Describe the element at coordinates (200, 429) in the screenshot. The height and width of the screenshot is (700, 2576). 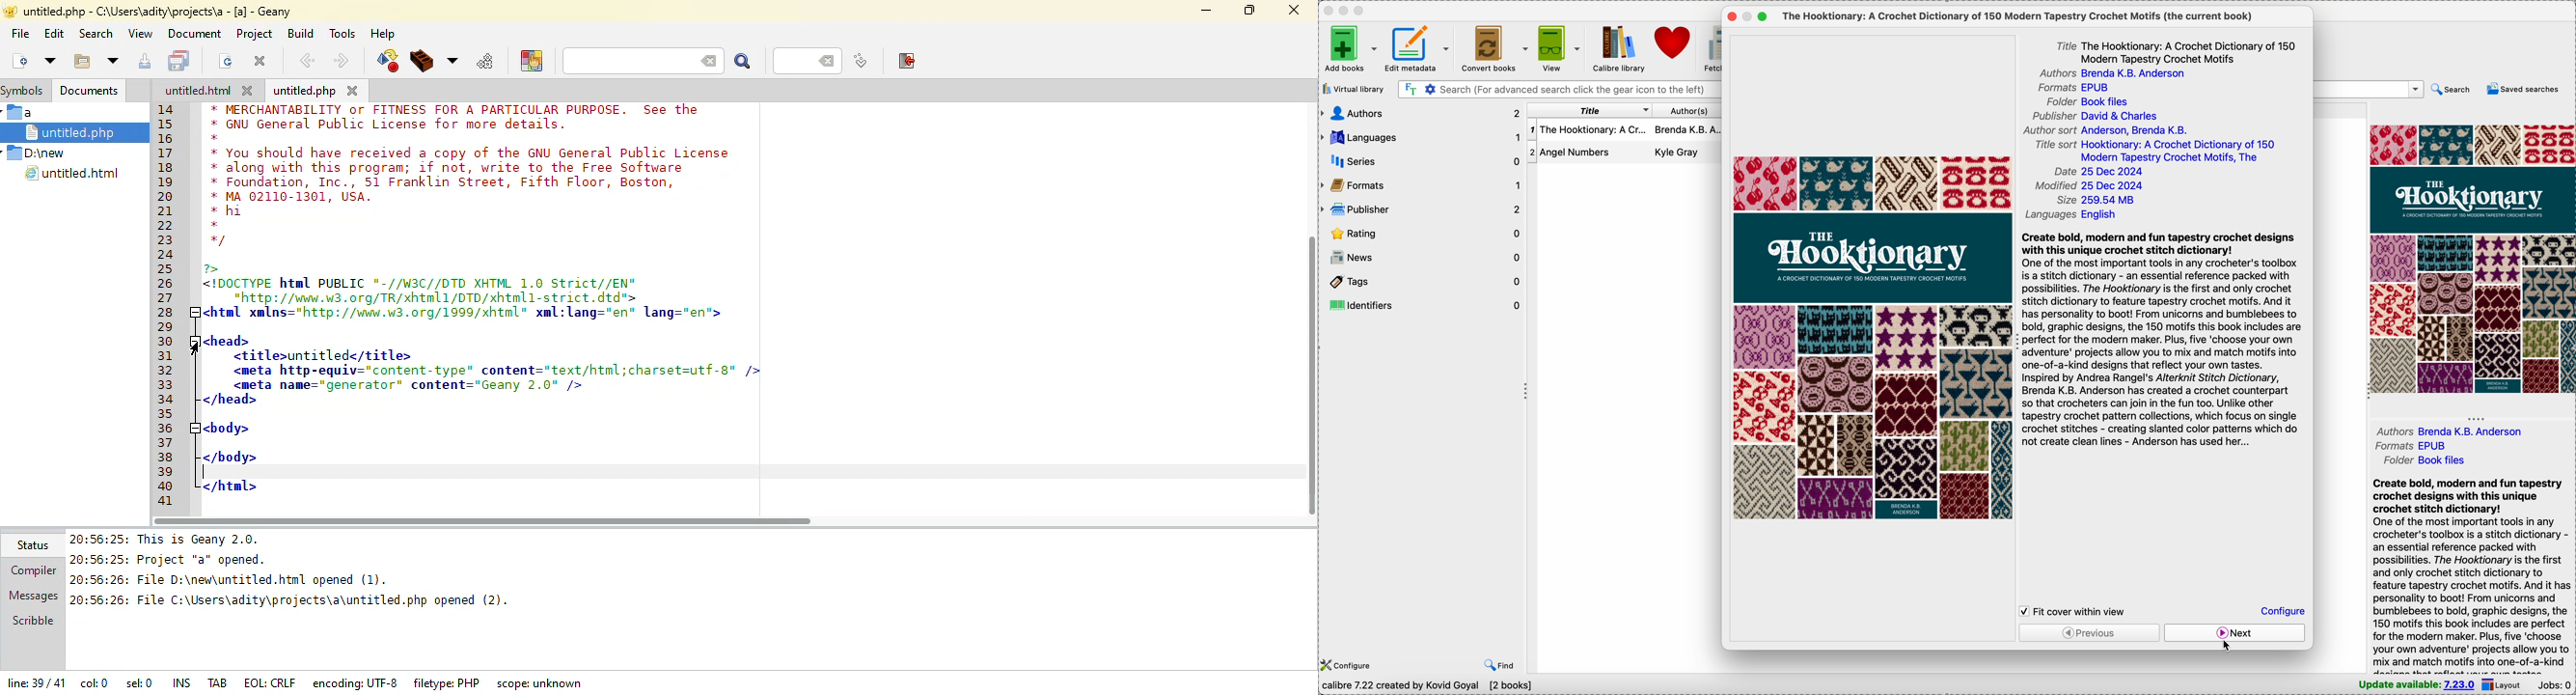
I see `collapse` at that location.